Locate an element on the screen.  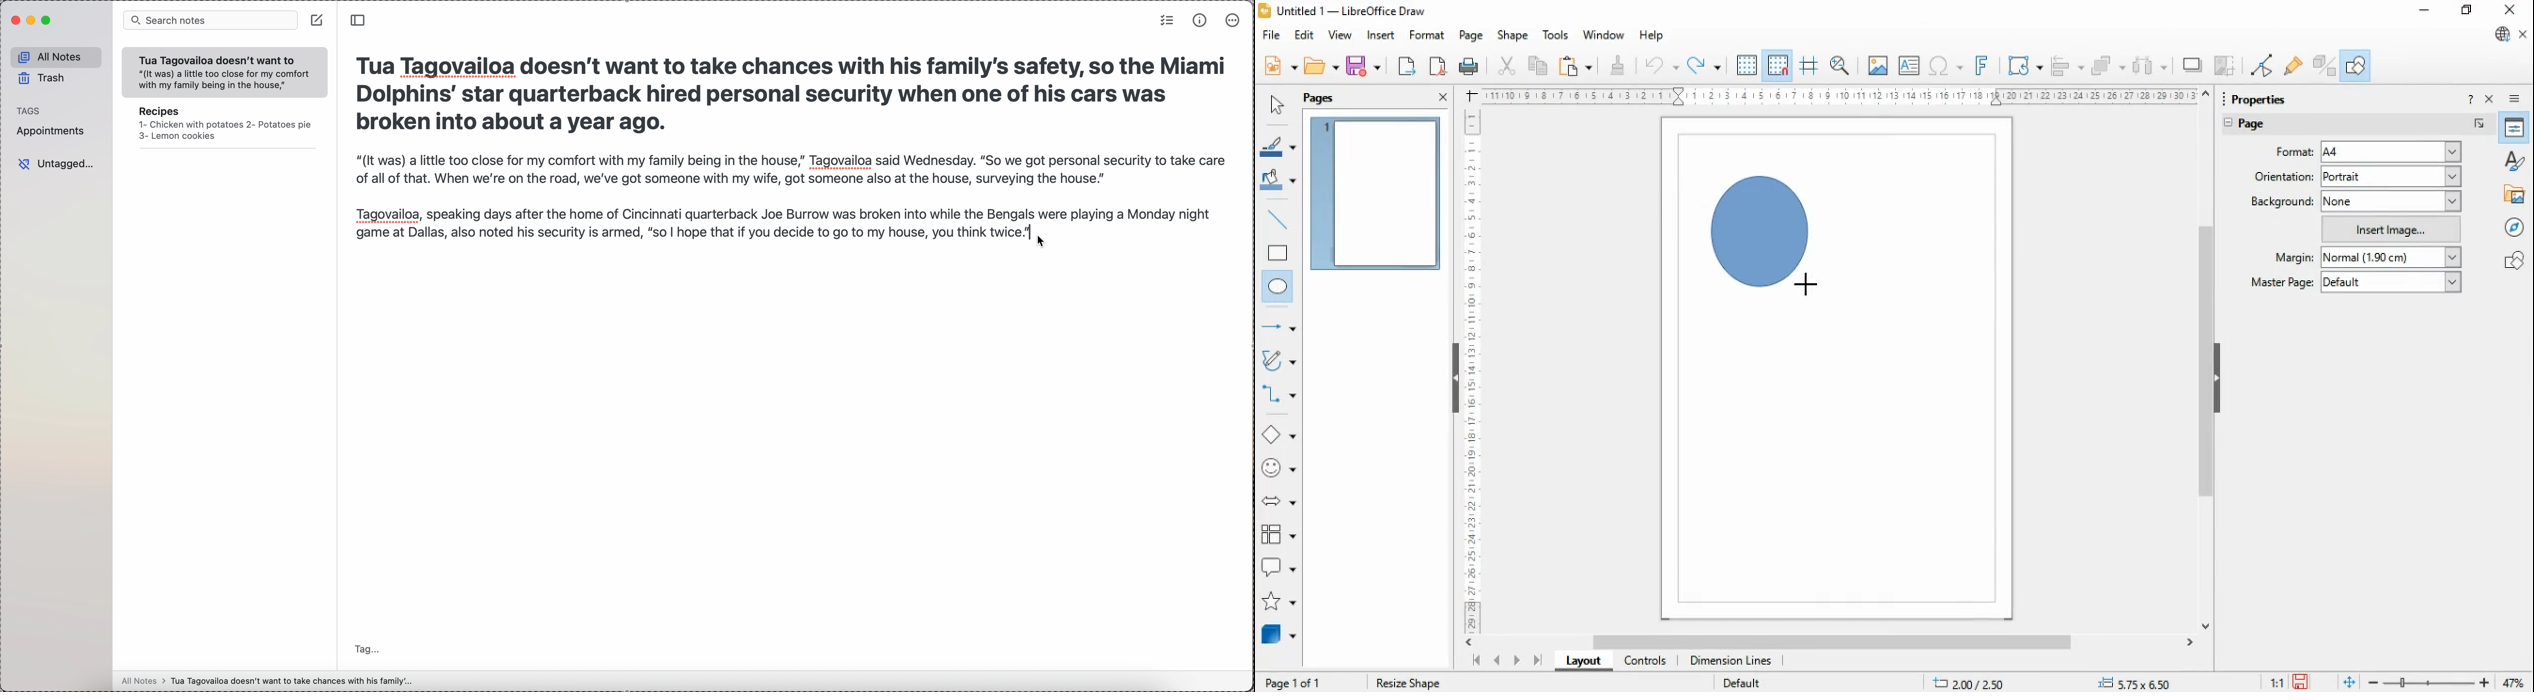
Circle shape is located at coordinates (1762, 236).